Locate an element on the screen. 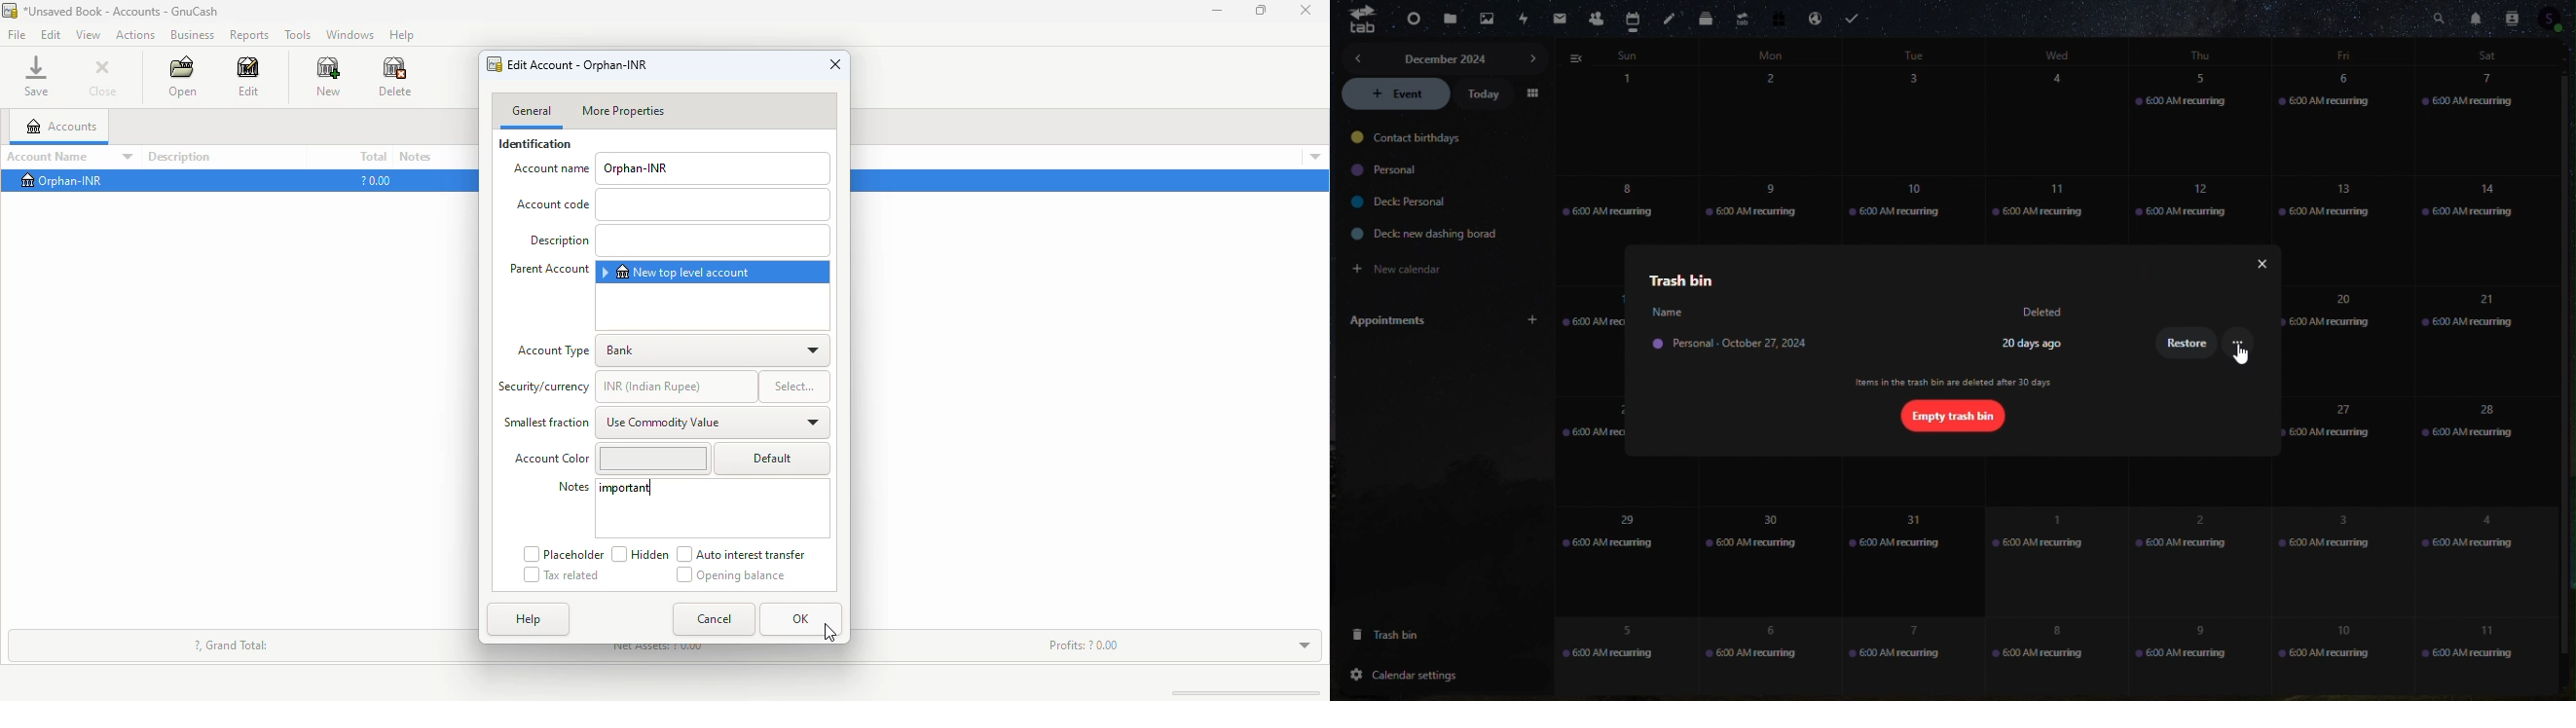  logo is located at coordinates (494, 64).